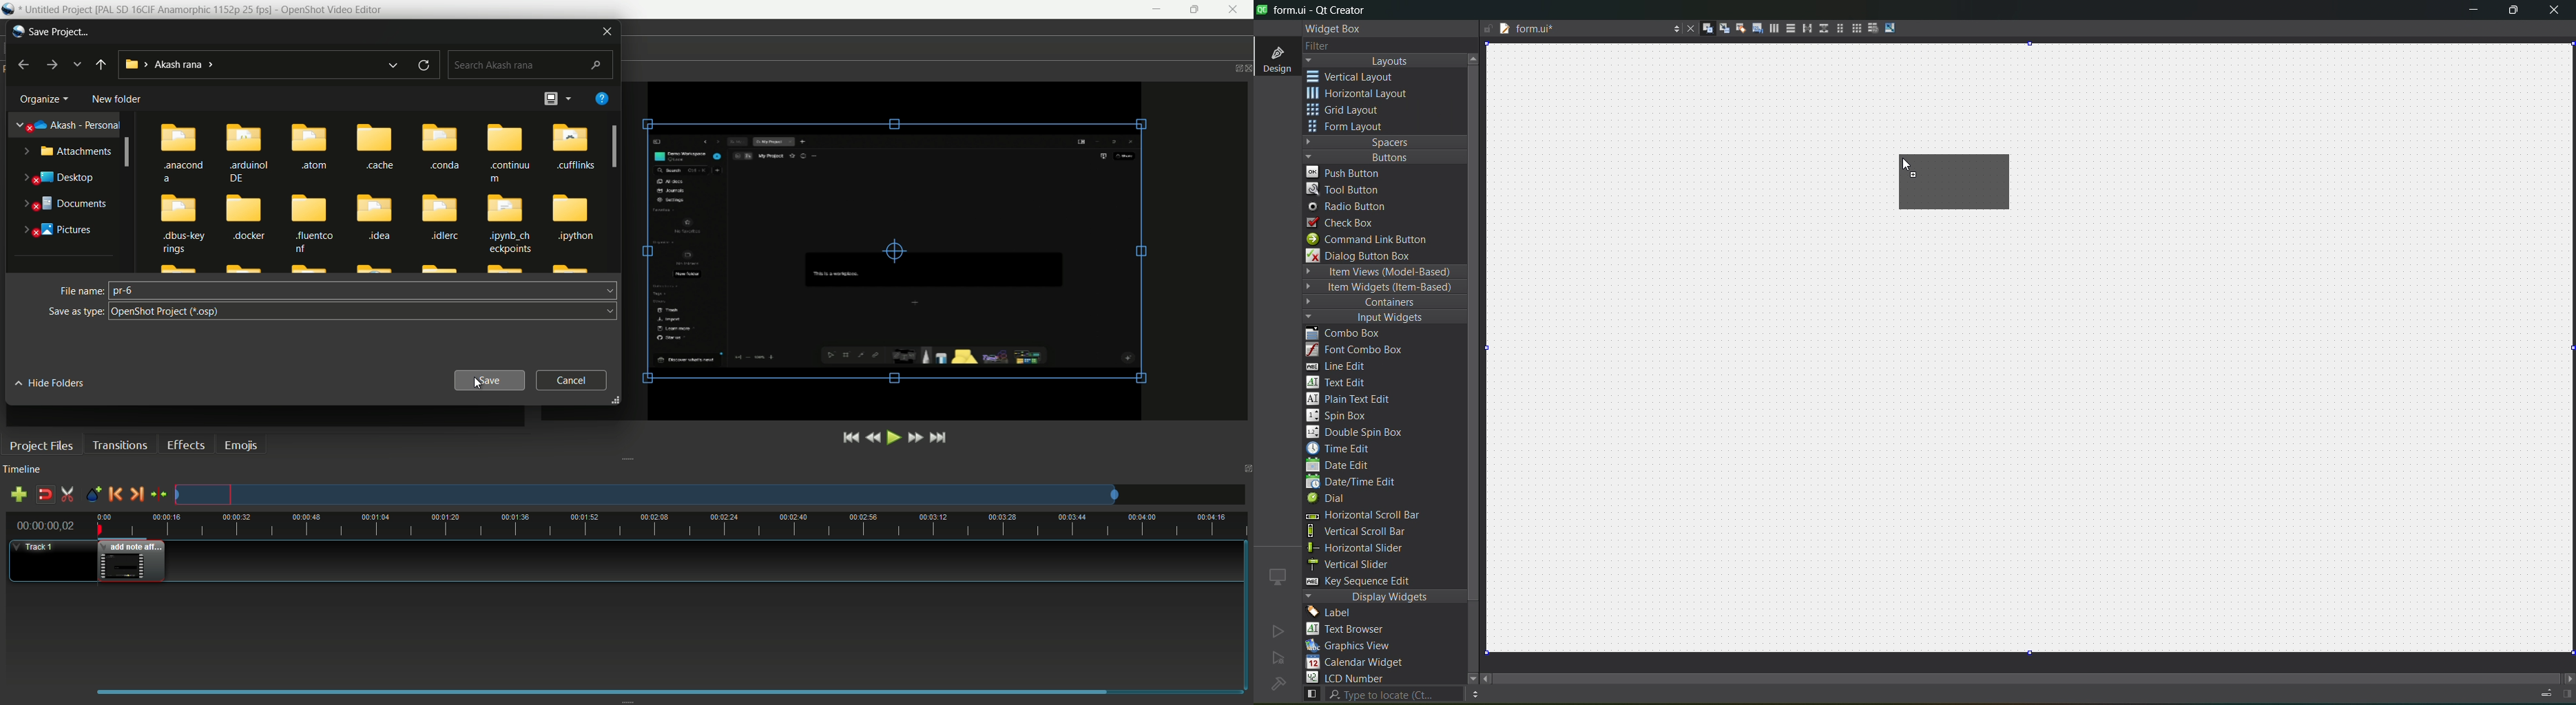 The height and width of the screenshot is (728, 2576). I want to click on form, so click(1350, 127).